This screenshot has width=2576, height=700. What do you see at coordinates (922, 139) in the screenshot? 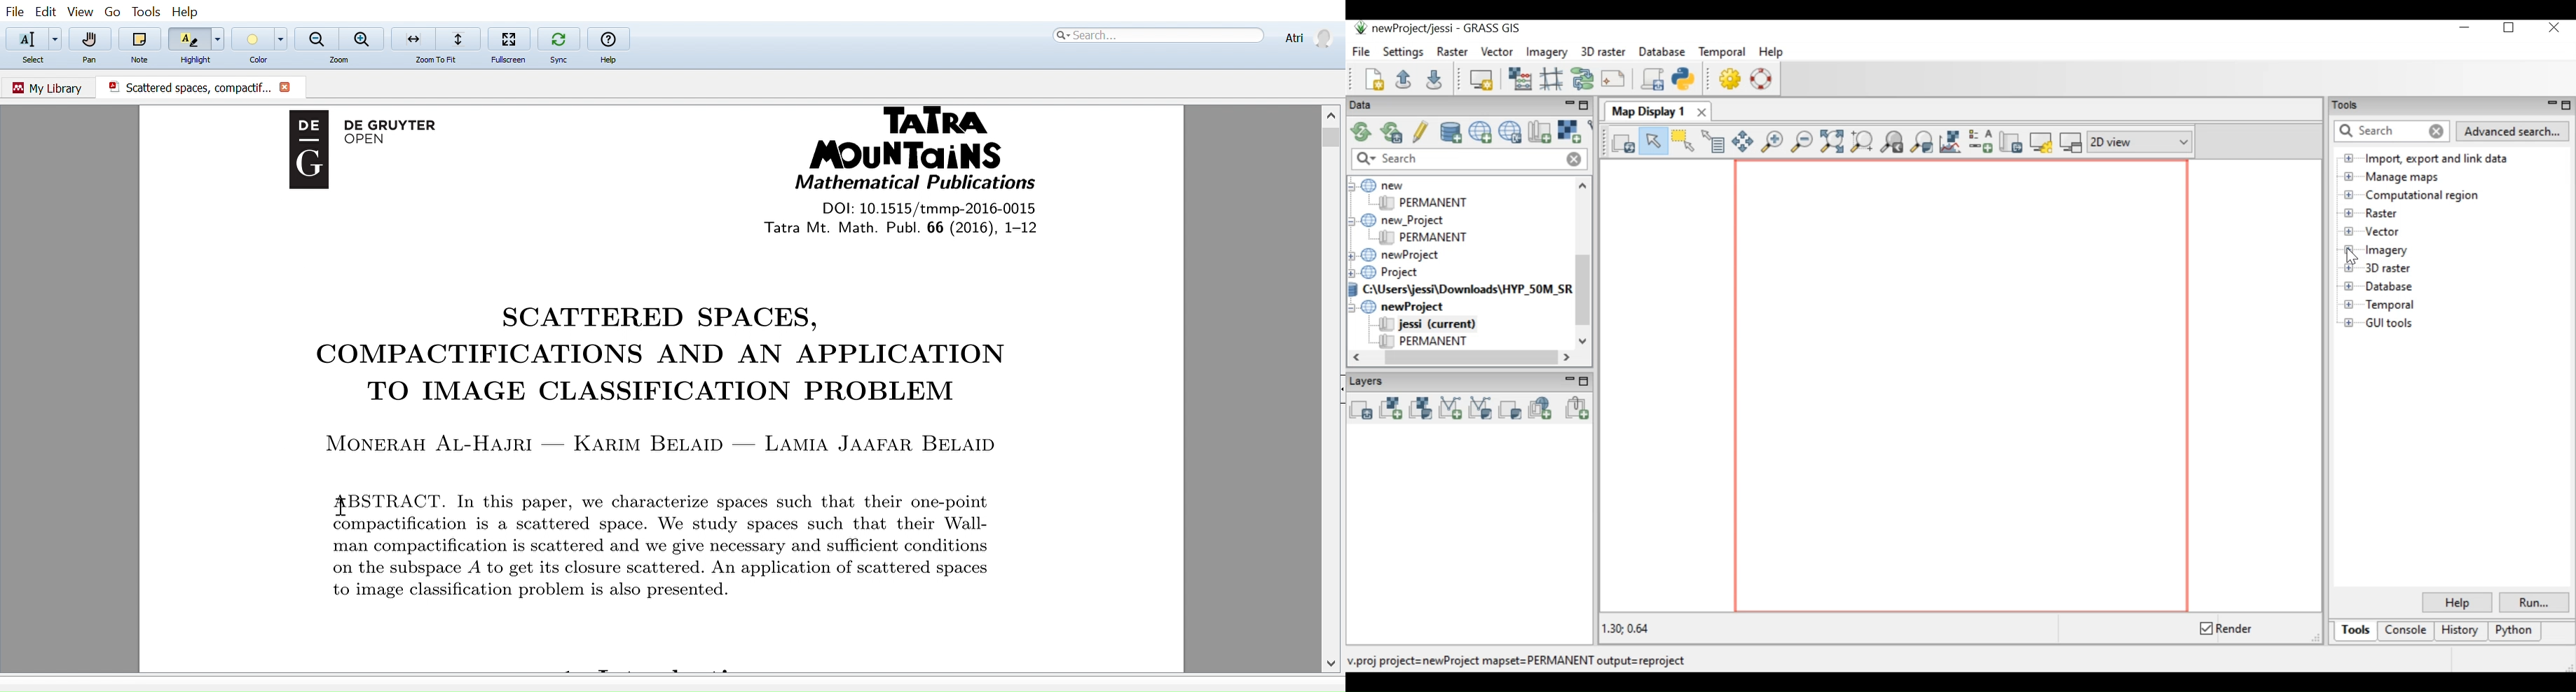
I see `Tatra Mountains` at bounding box center [922, 139].